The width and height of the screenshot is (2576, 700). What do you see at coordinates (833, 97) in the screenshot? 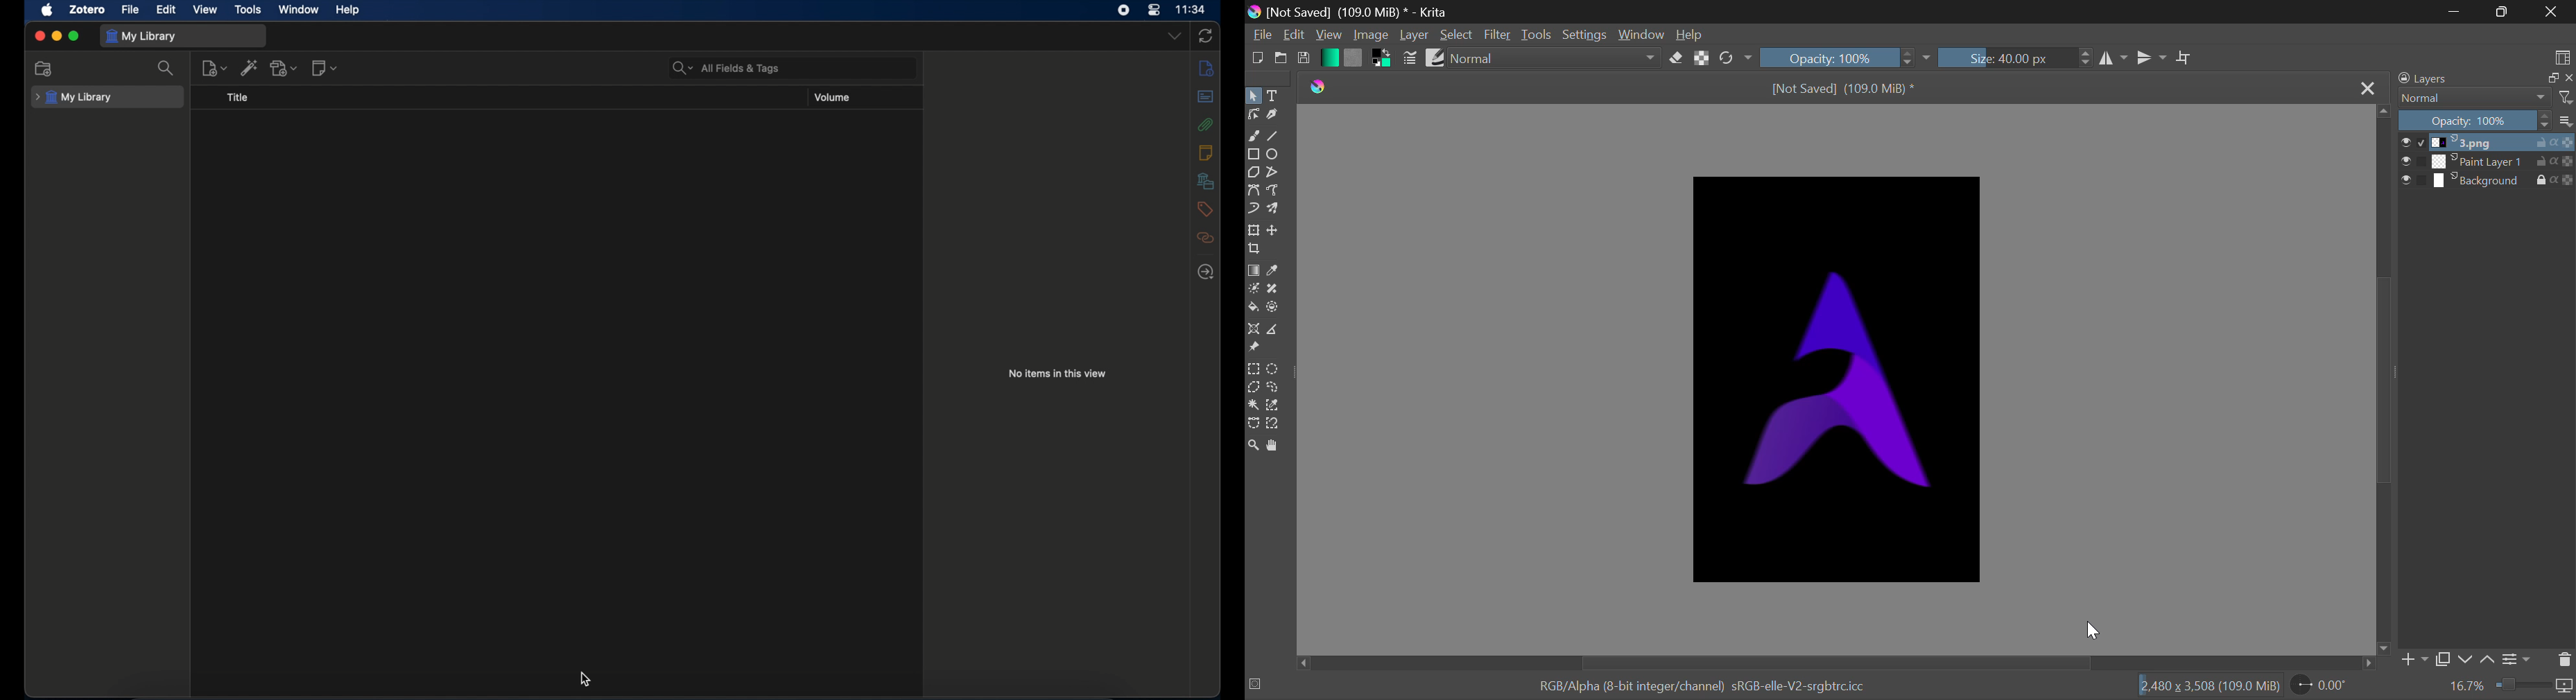
I see `volume` at bounding box center [833, 97].